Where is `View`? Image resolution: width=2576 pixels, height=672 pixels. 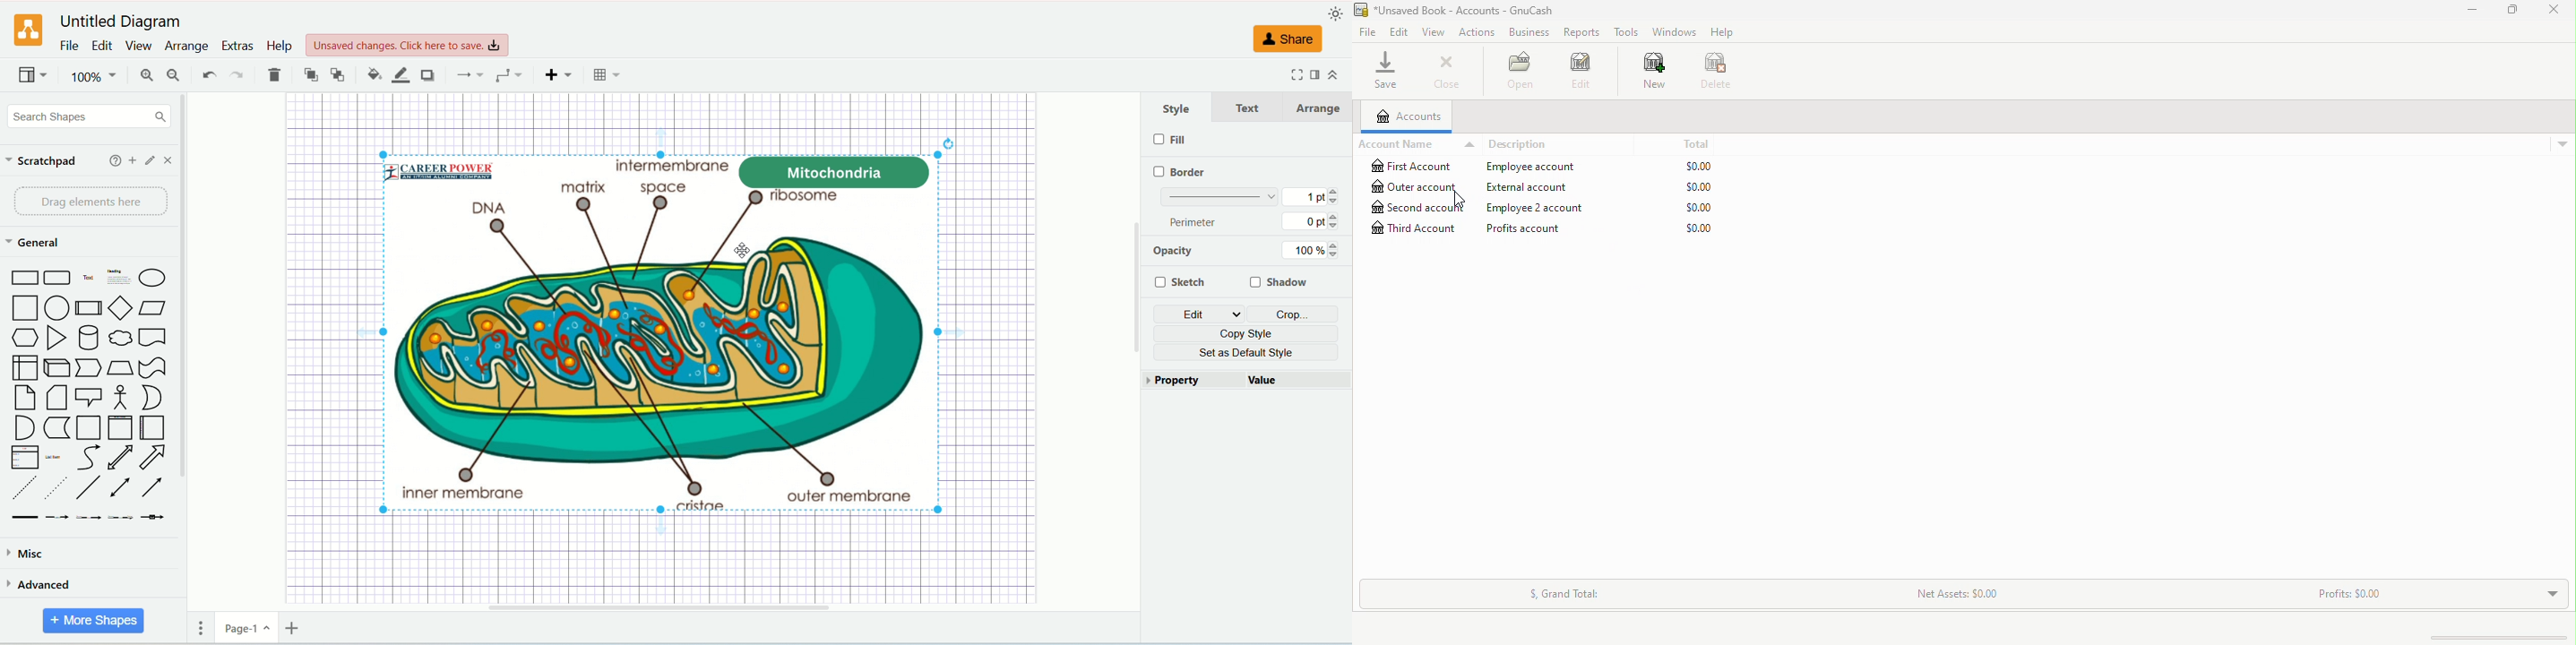 View is located at coordinates (1434, 31).